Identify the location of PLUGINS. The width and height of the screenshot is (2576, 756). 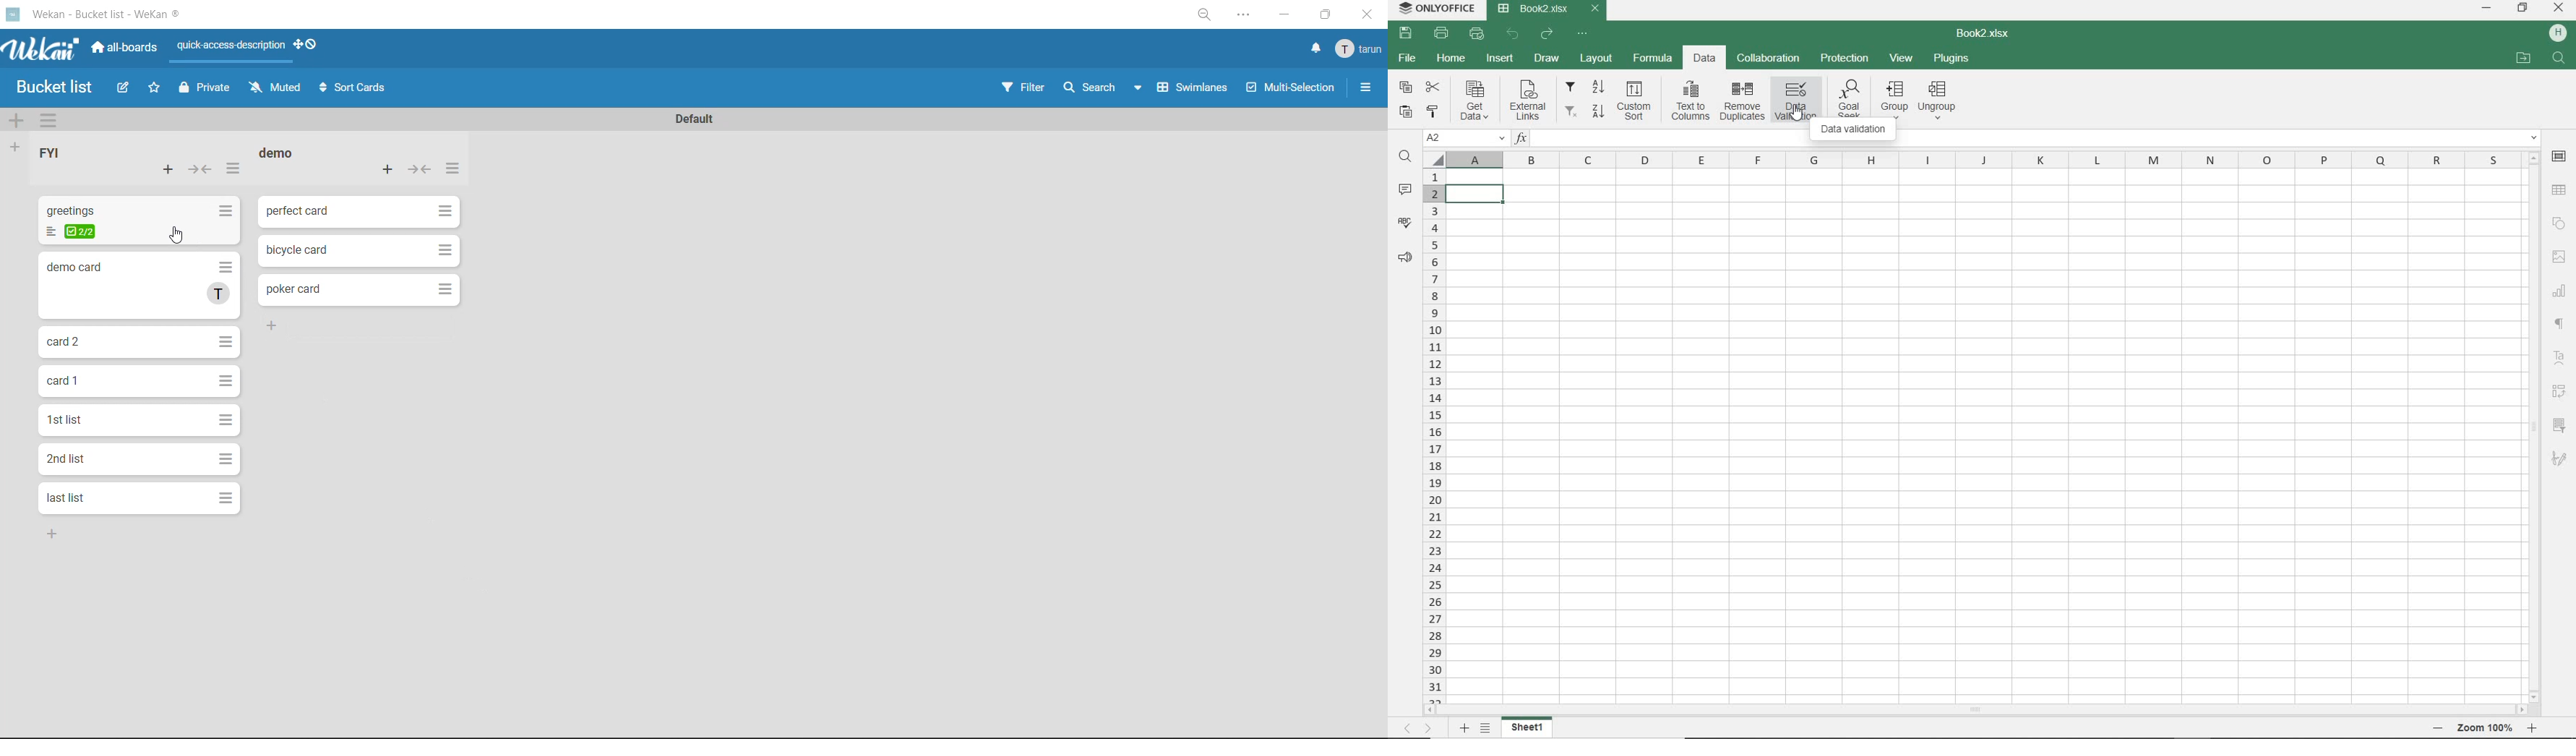
(1952, 57).